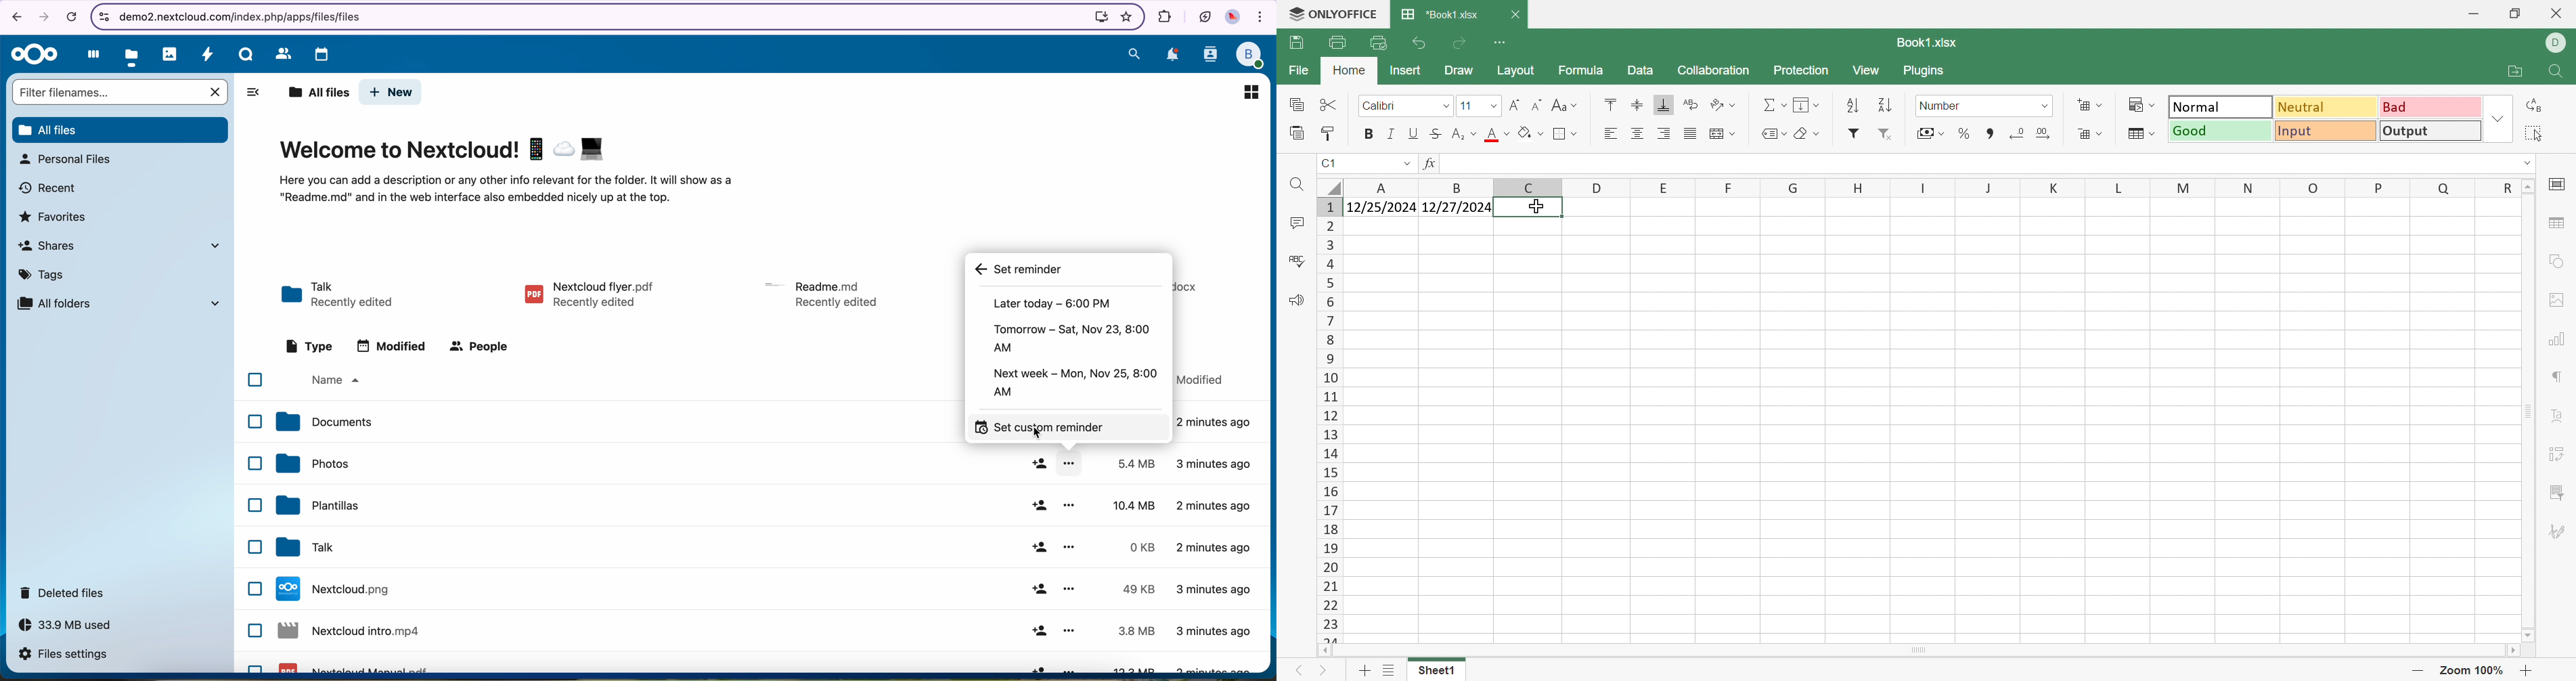 This screenshot has width=2576, height=700. Describe the element at coordinates (1689, 104) in the screenshot. I see `Wrap Text` at that location.